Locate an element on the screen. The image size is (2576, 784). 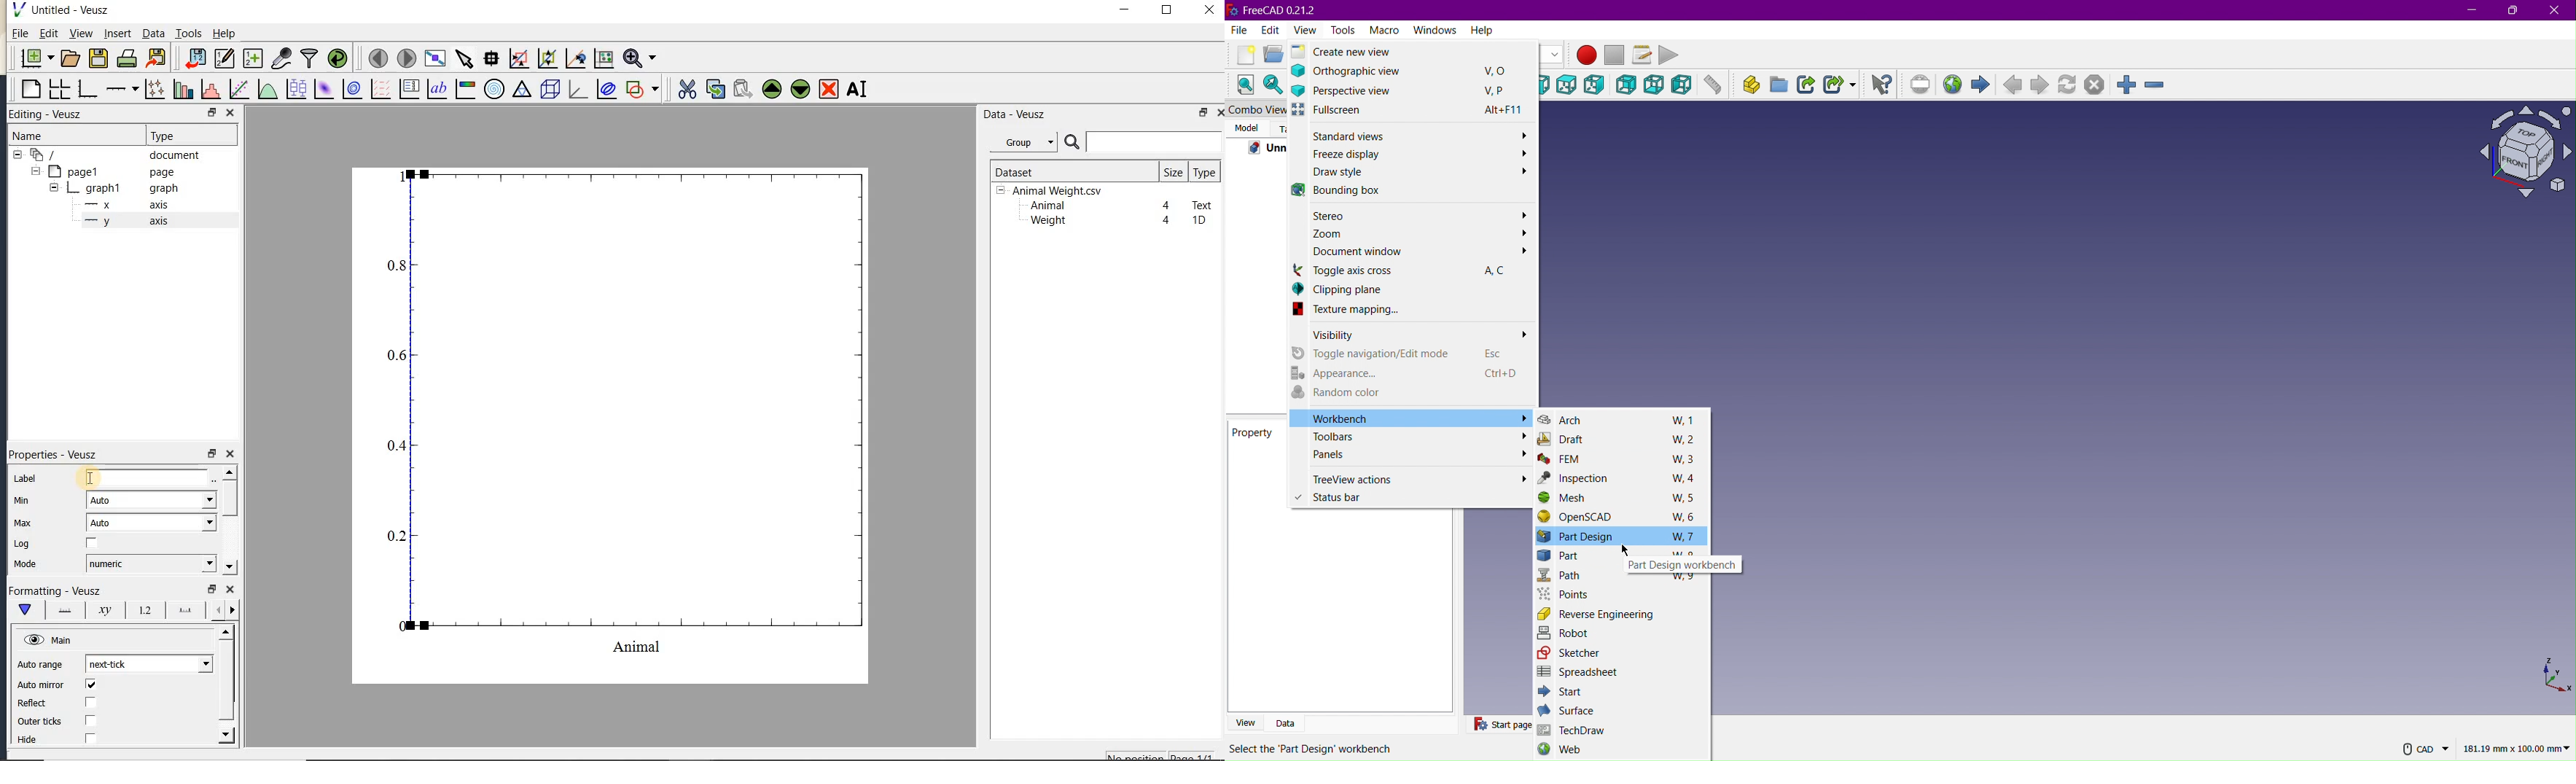
Sketcher is located at coordinates (1571, 656).